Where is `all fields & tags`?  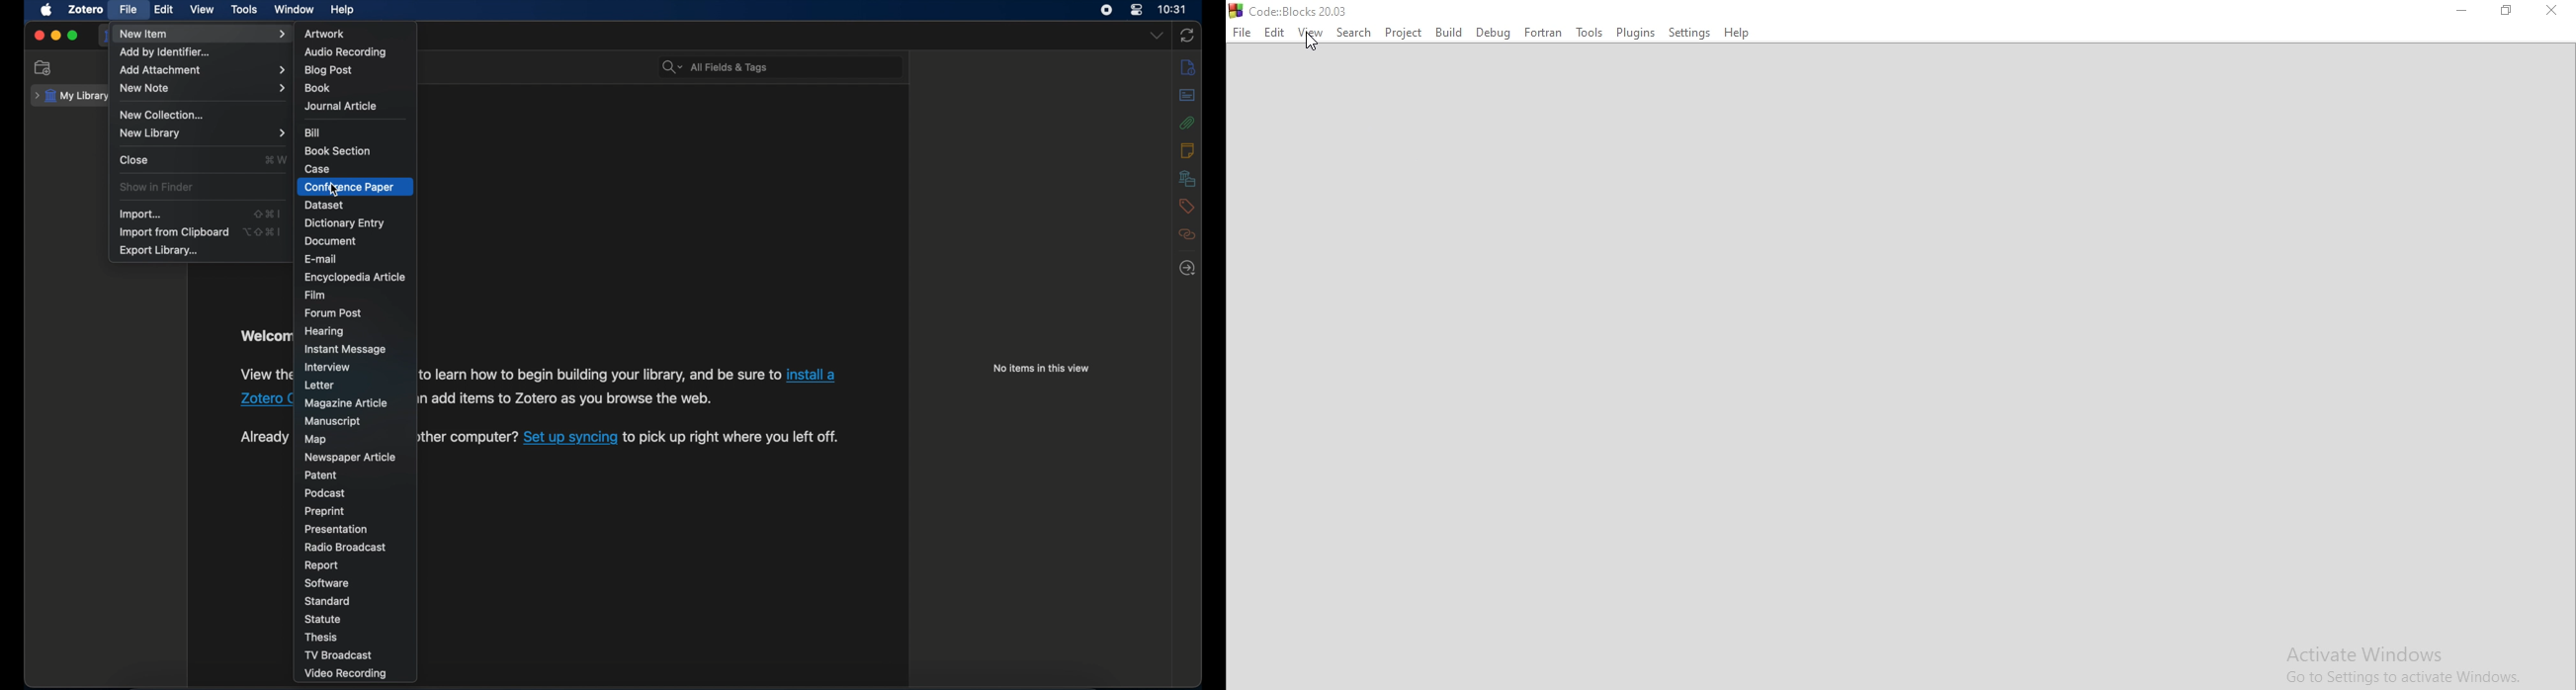
all fields & tags is located at coordinates (716, 66).